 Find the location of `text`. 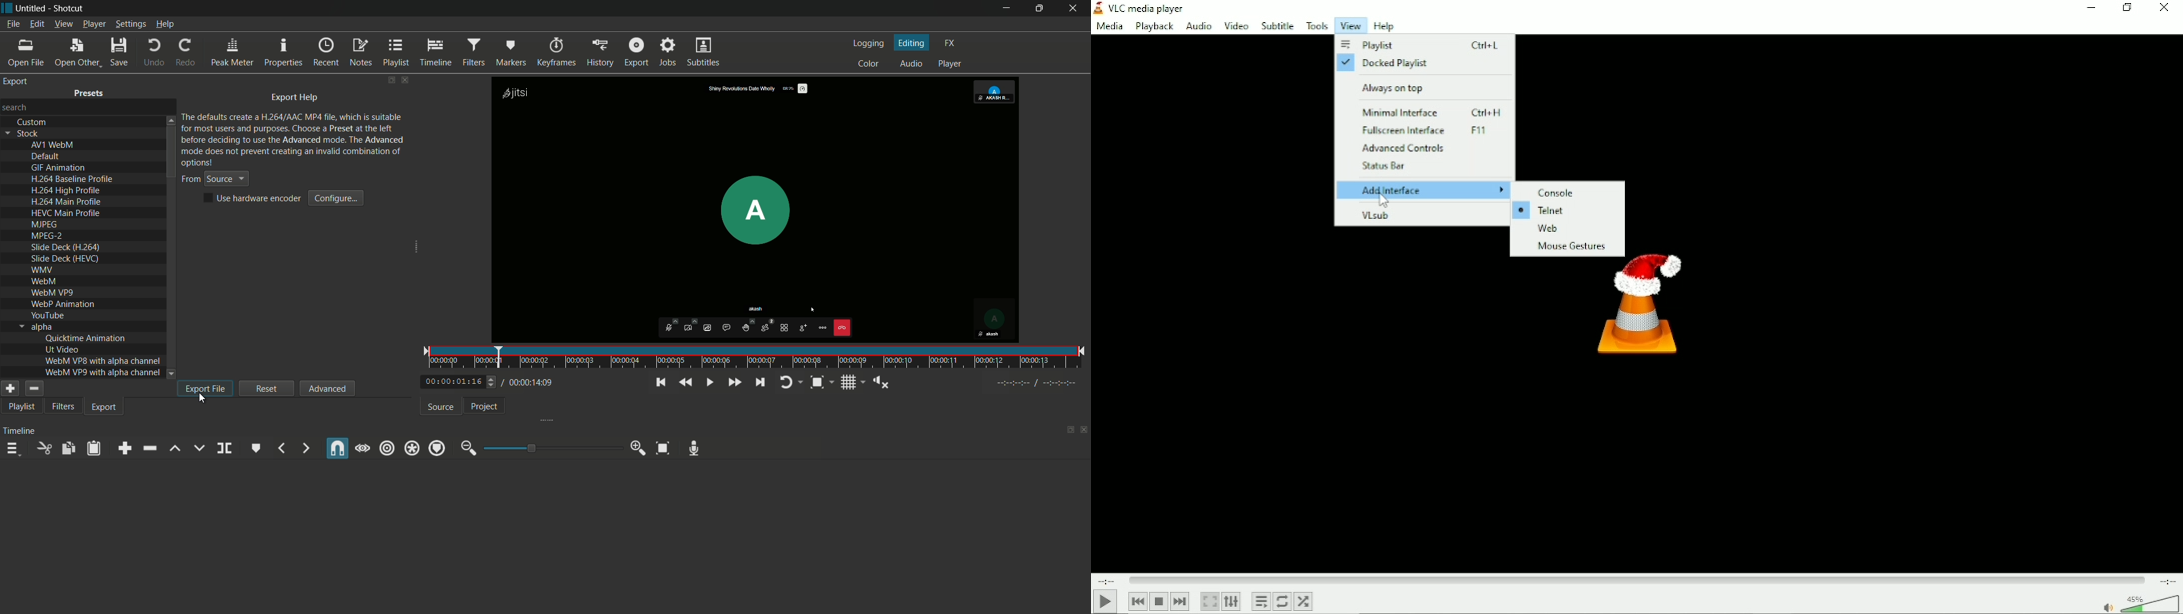

text is located at coordinates (66, 304).